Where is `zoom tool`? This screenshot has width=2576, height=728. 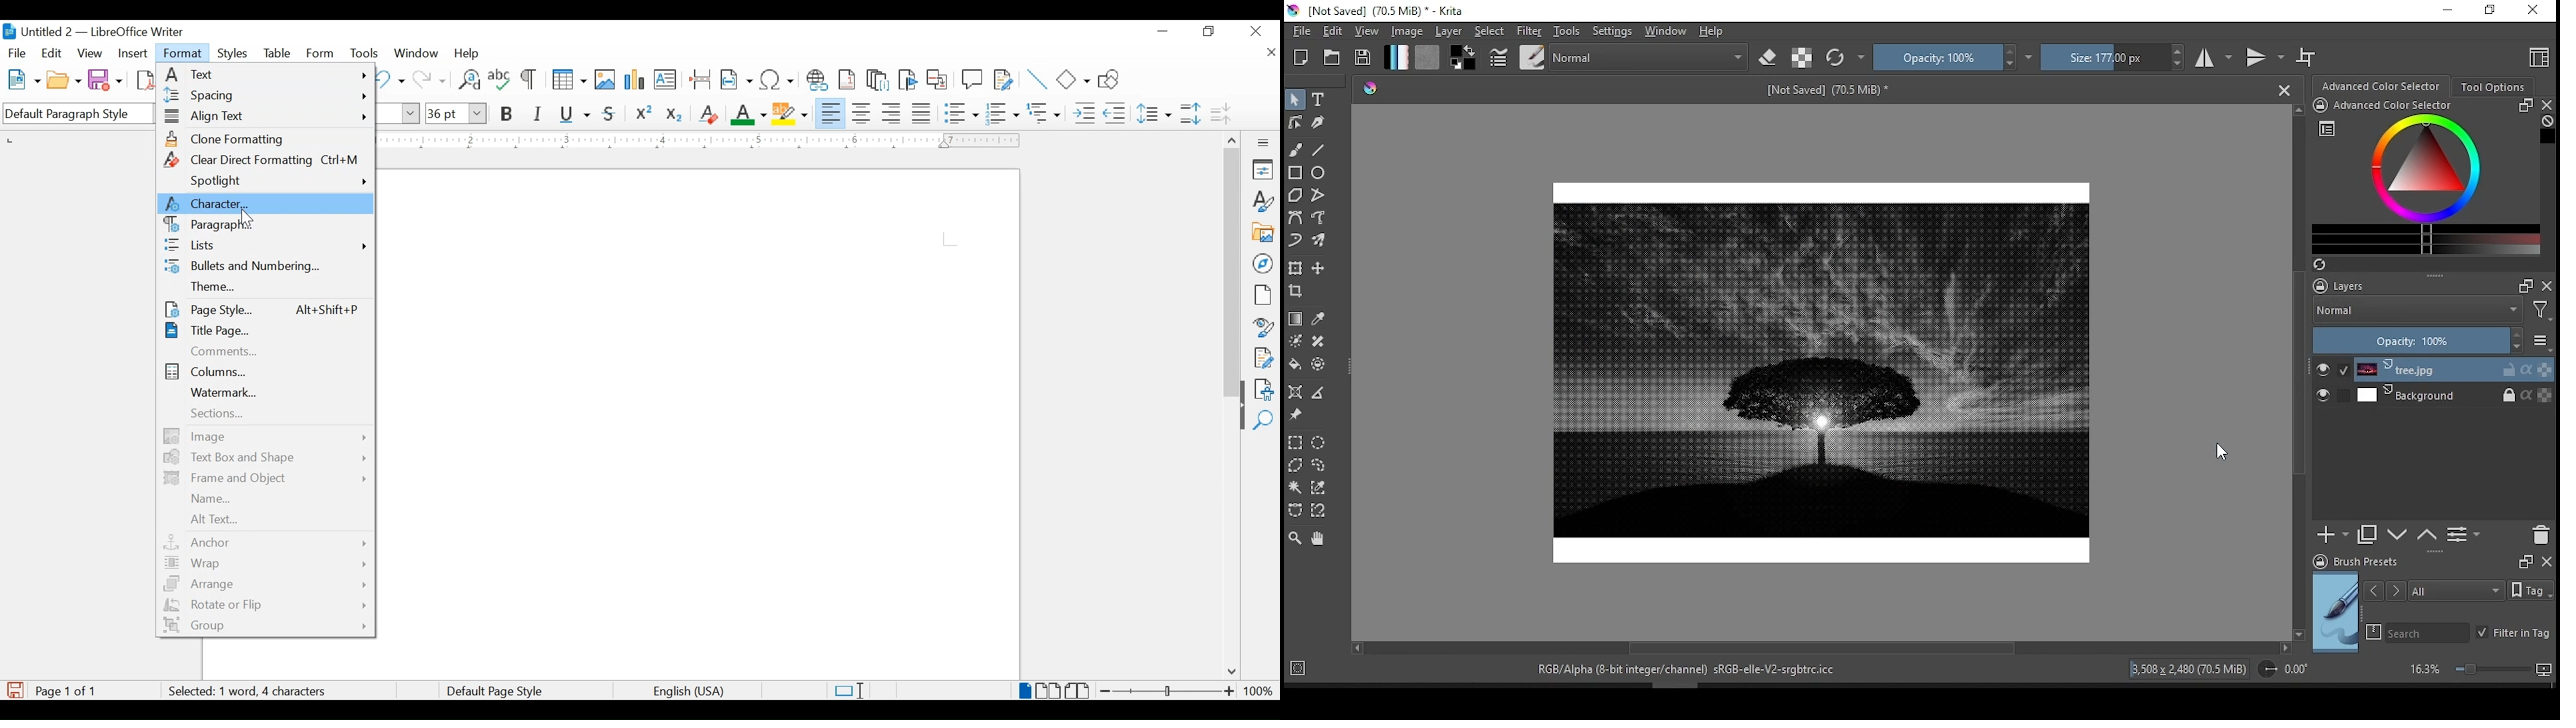 zoom tool is located at coordinates (1295, 539).